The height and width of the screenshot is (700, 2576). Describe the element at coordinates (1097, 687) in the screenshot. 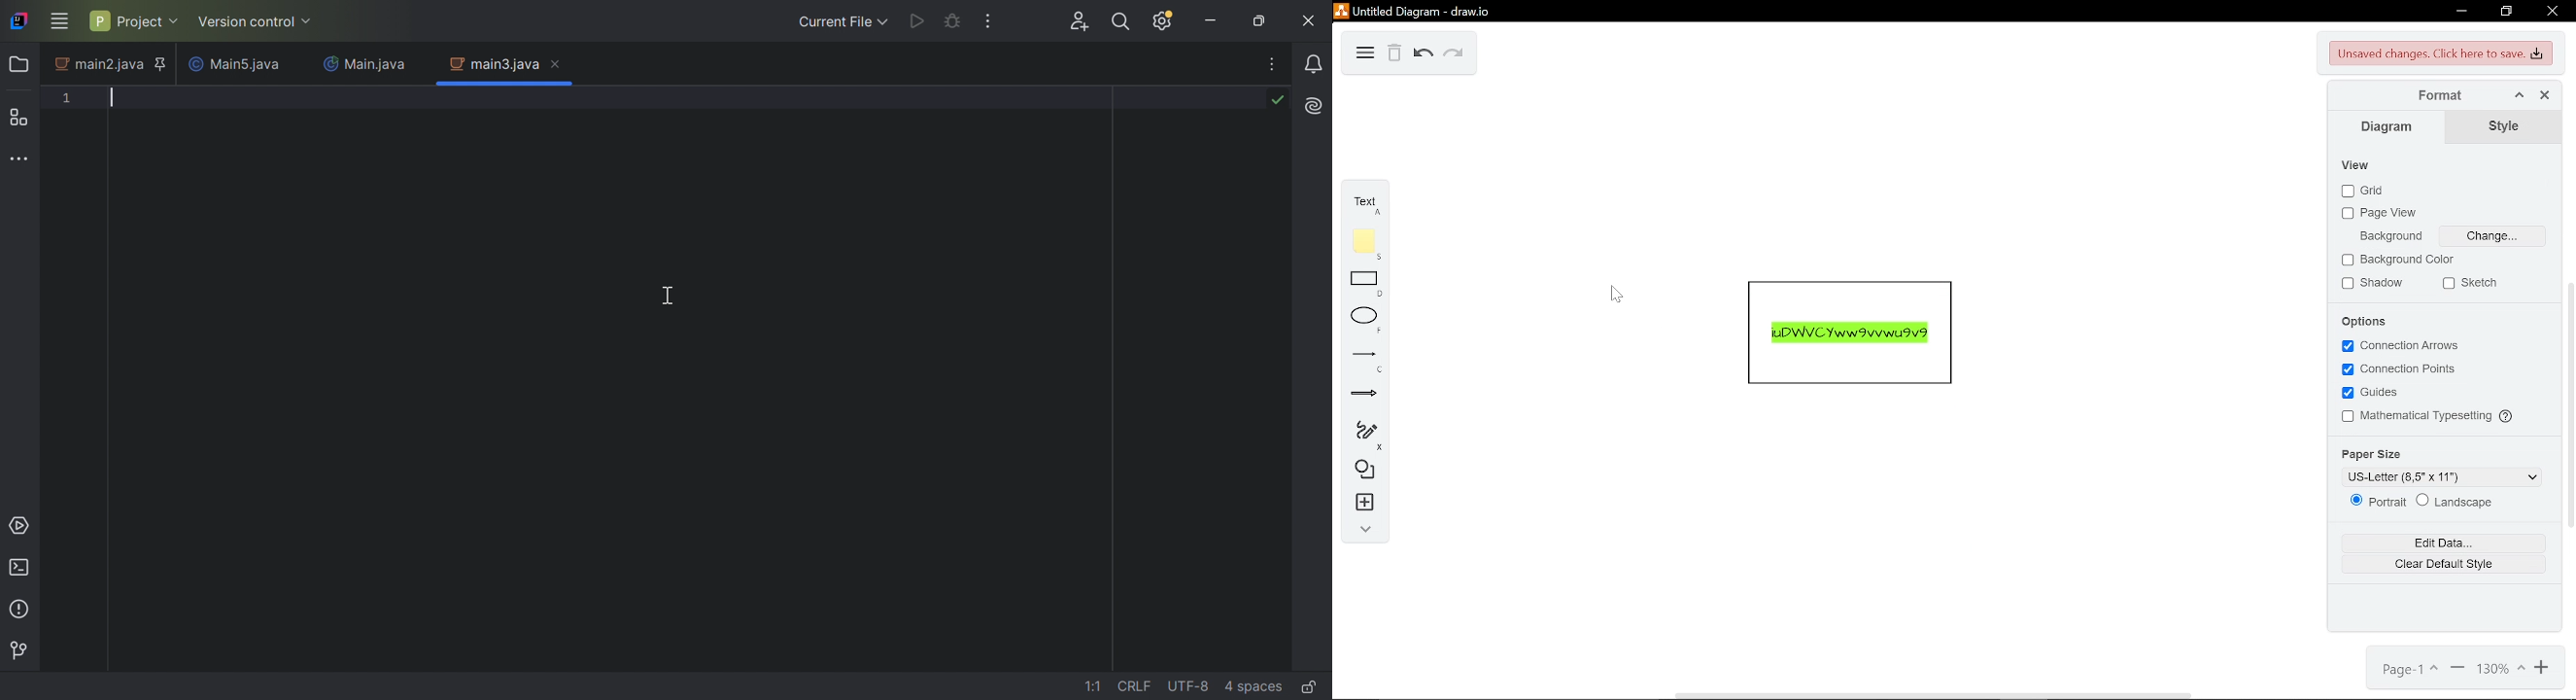

I see `go to line` at that location.